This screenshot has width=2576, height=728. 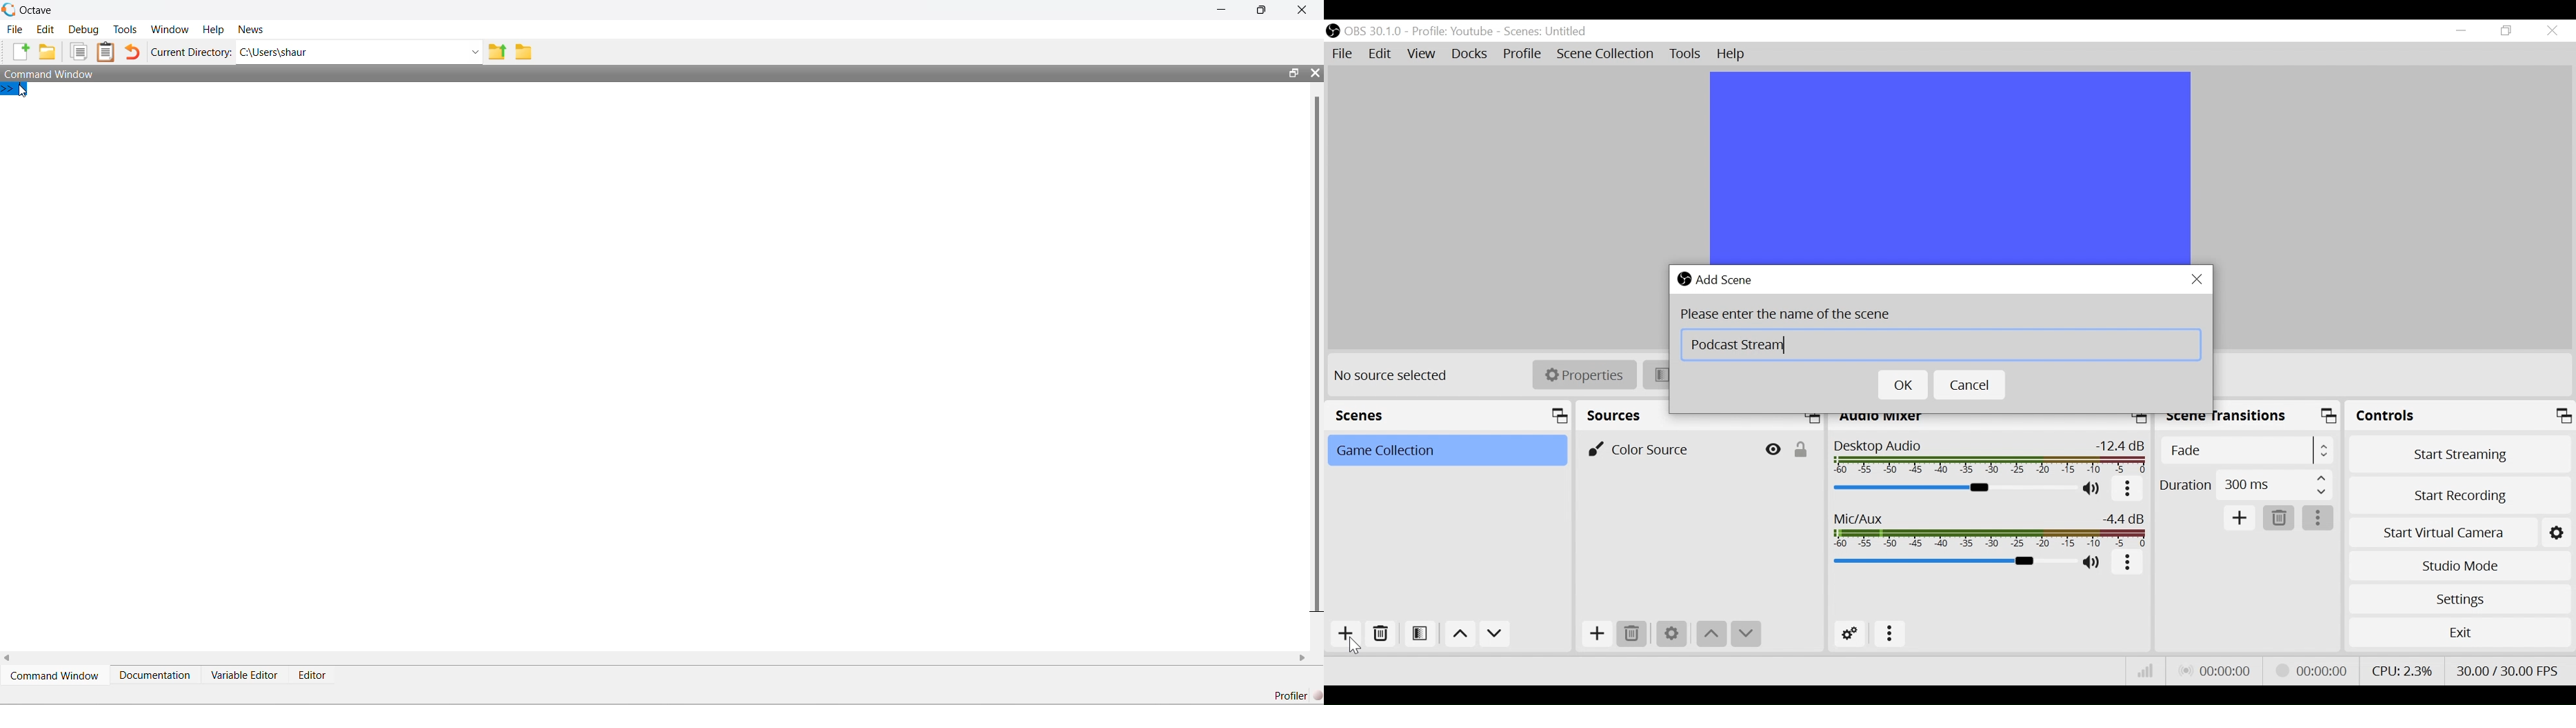 I want to click on New Folder, so click(x=48, y=52).